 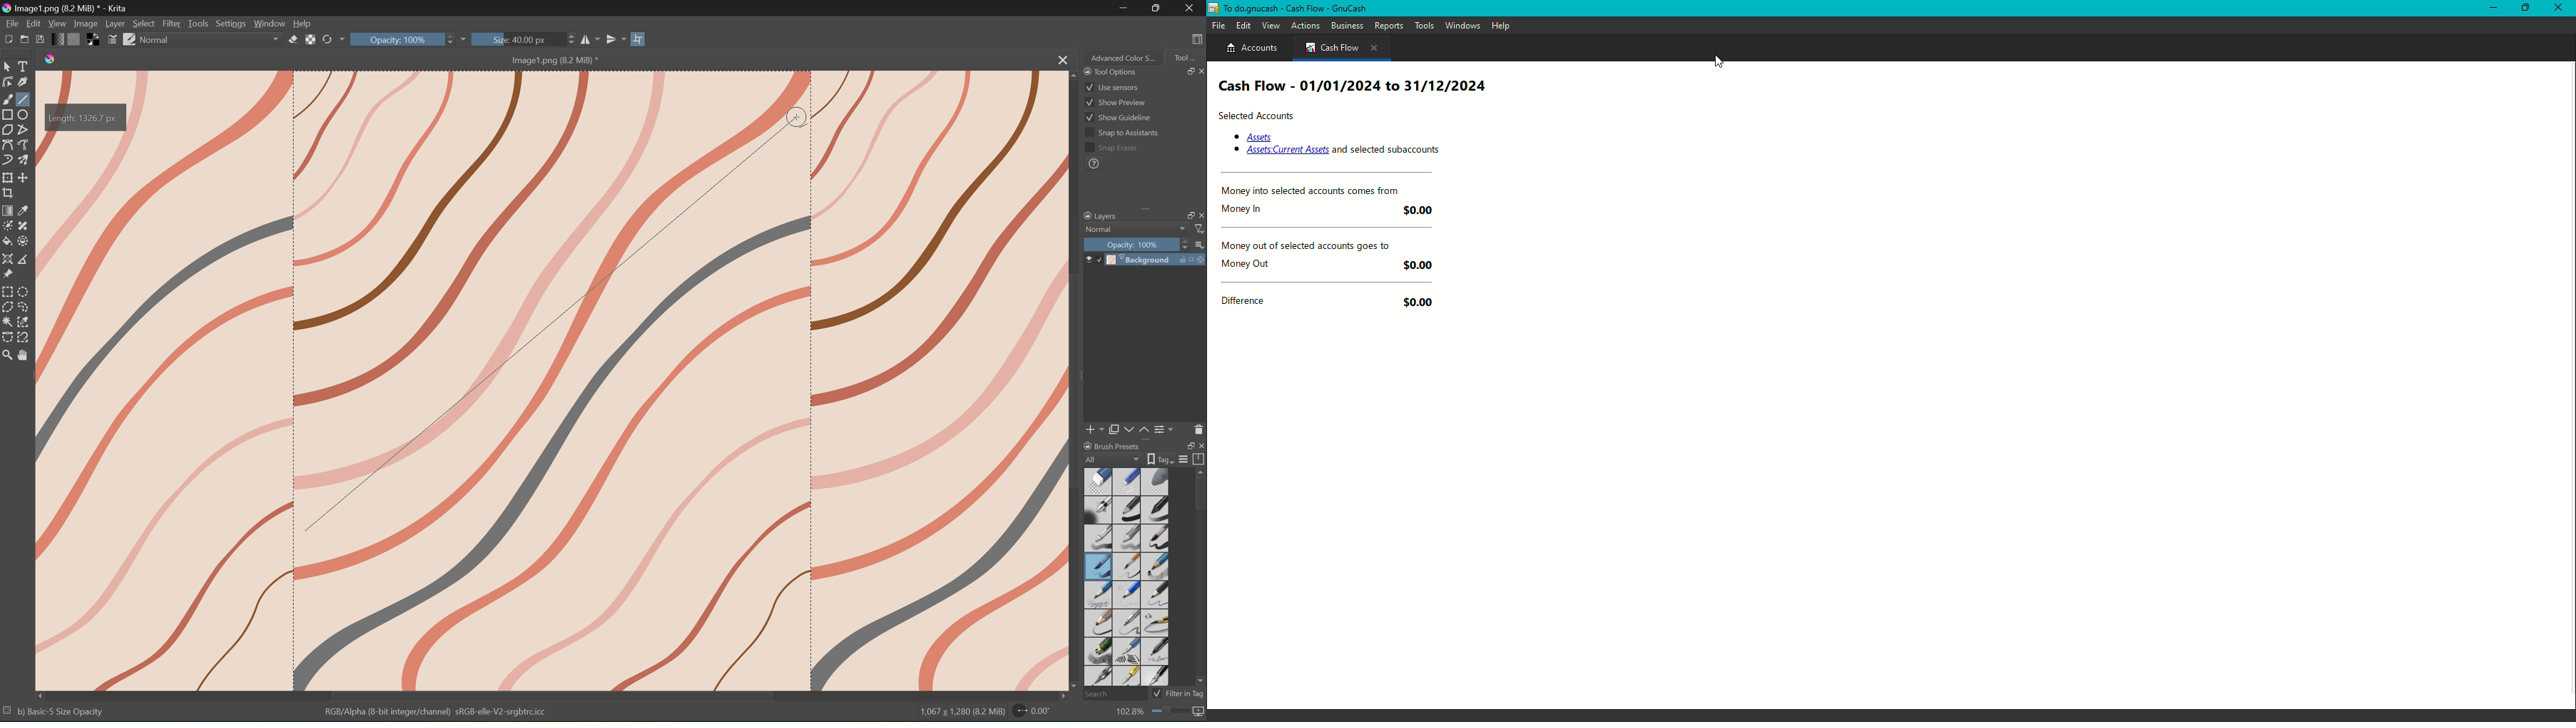 What do you see at coordinates (1148, 212) in the screenshot?
I see `Expand` at bounding box center [1148, 212].